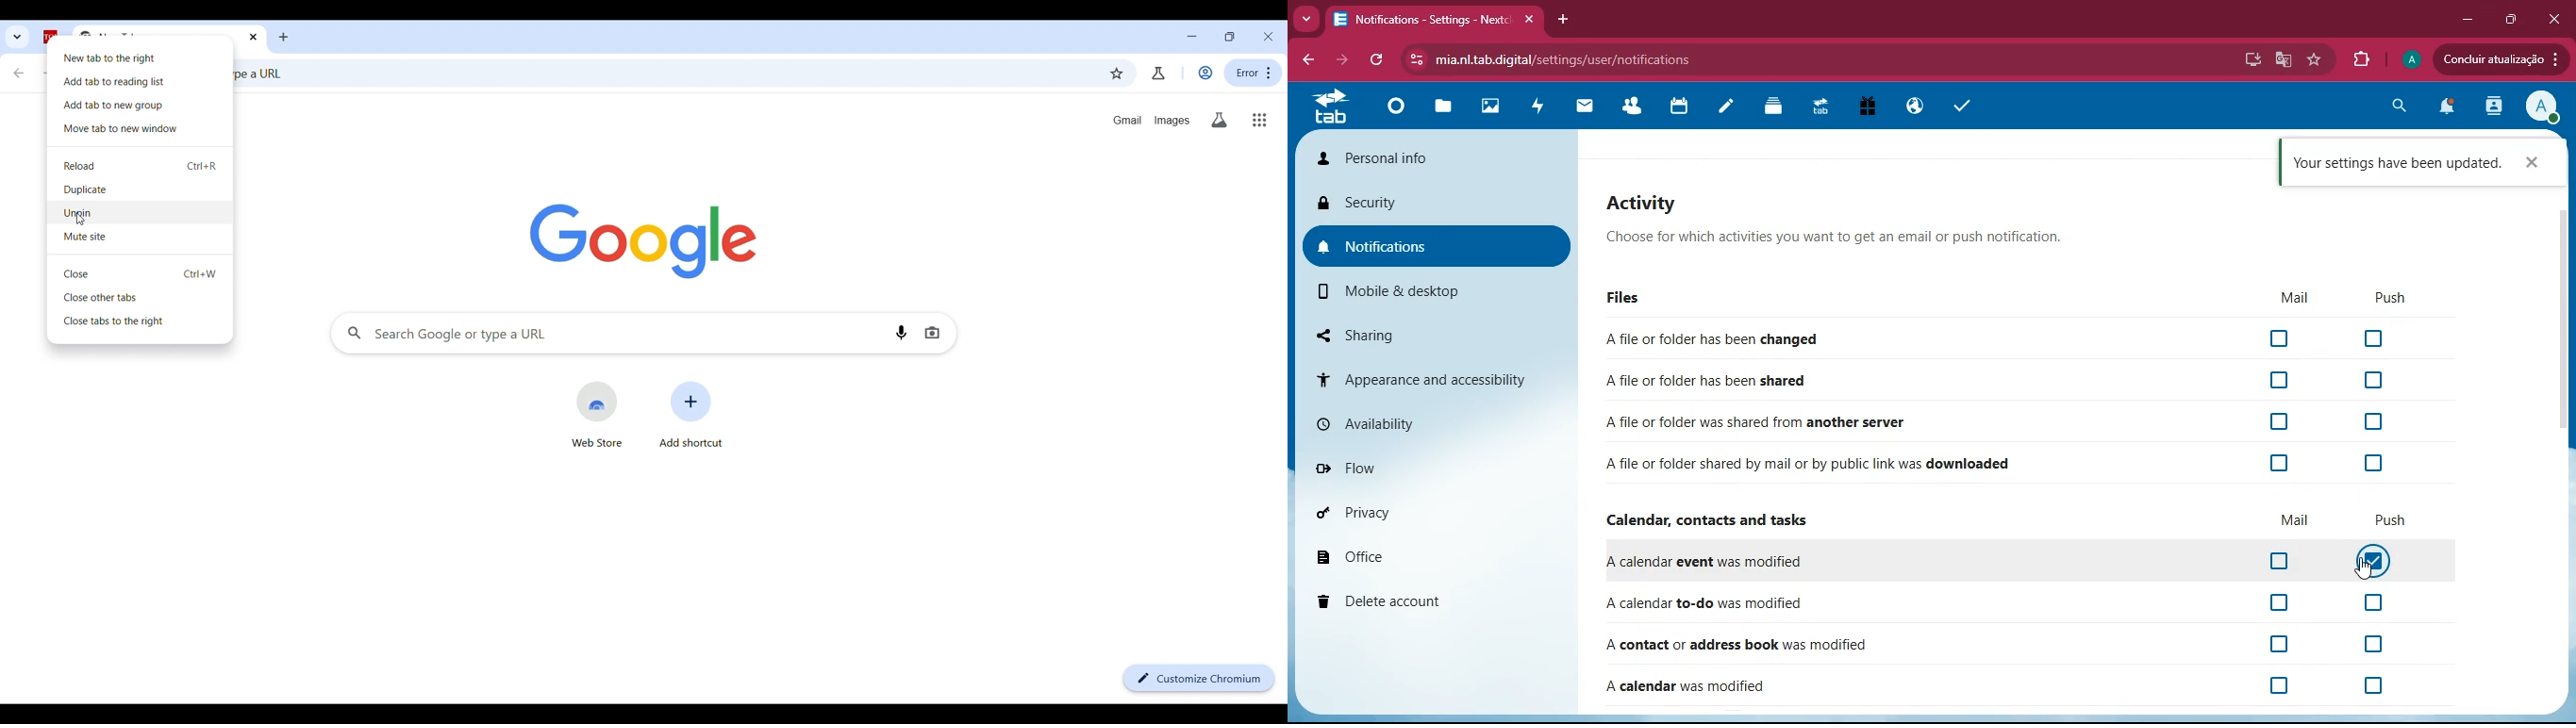 This screenshot has width=2576, height=728. Describe the element at coordinates (2369, 570) in the screenshot. I see `cursor` at that location.